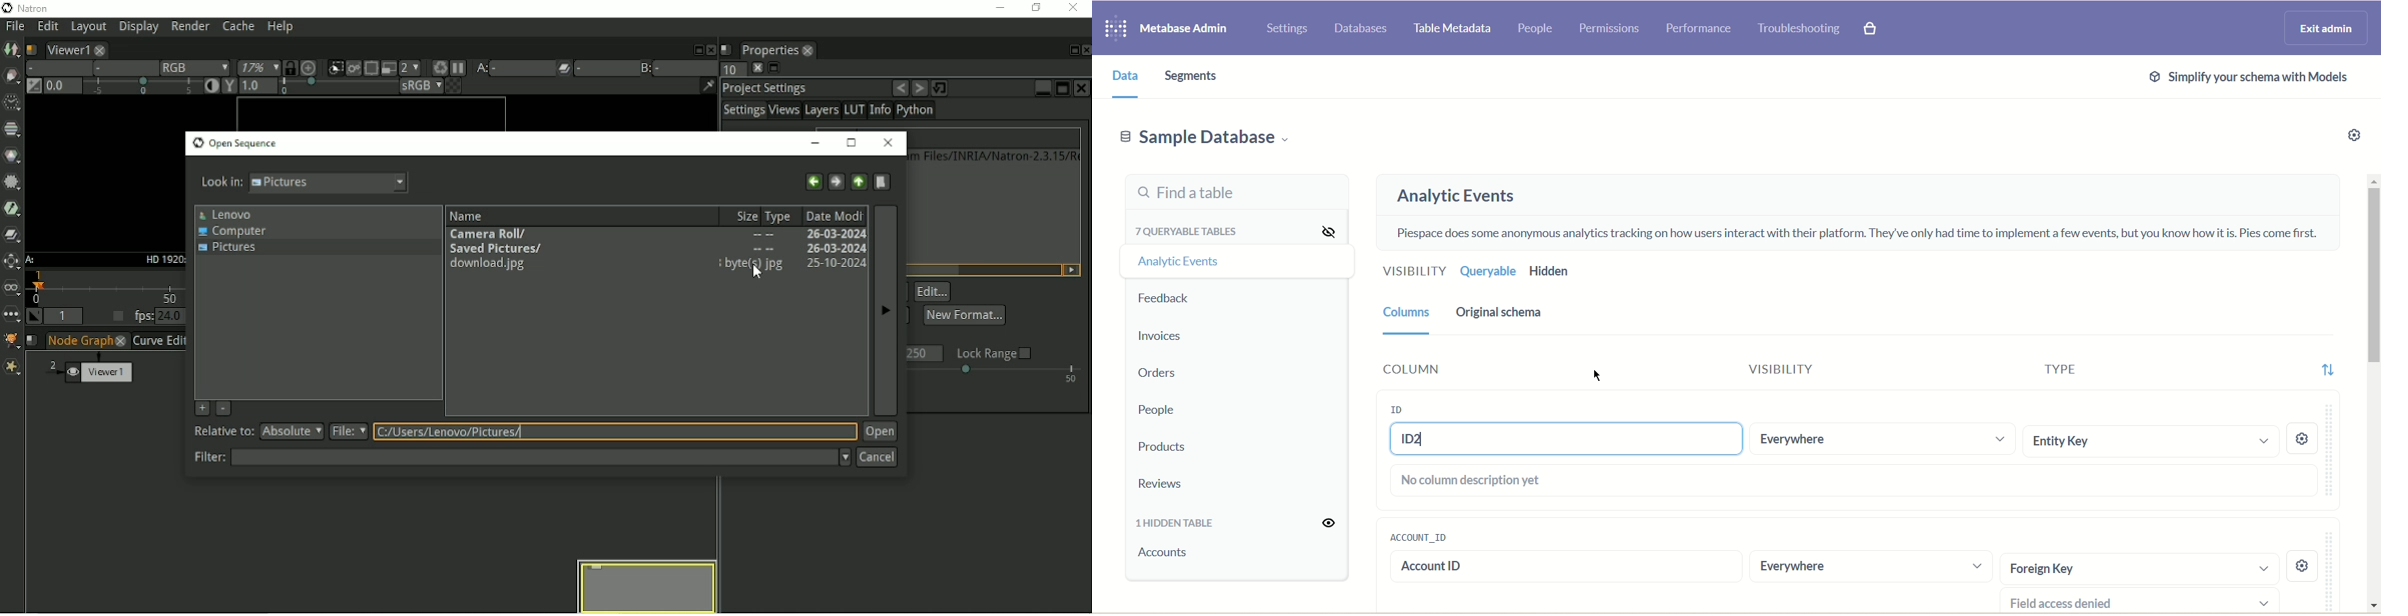  Describe the element at coordinates (2245, 80) in the screenshot. I see `Simplify schema with models` at that location.